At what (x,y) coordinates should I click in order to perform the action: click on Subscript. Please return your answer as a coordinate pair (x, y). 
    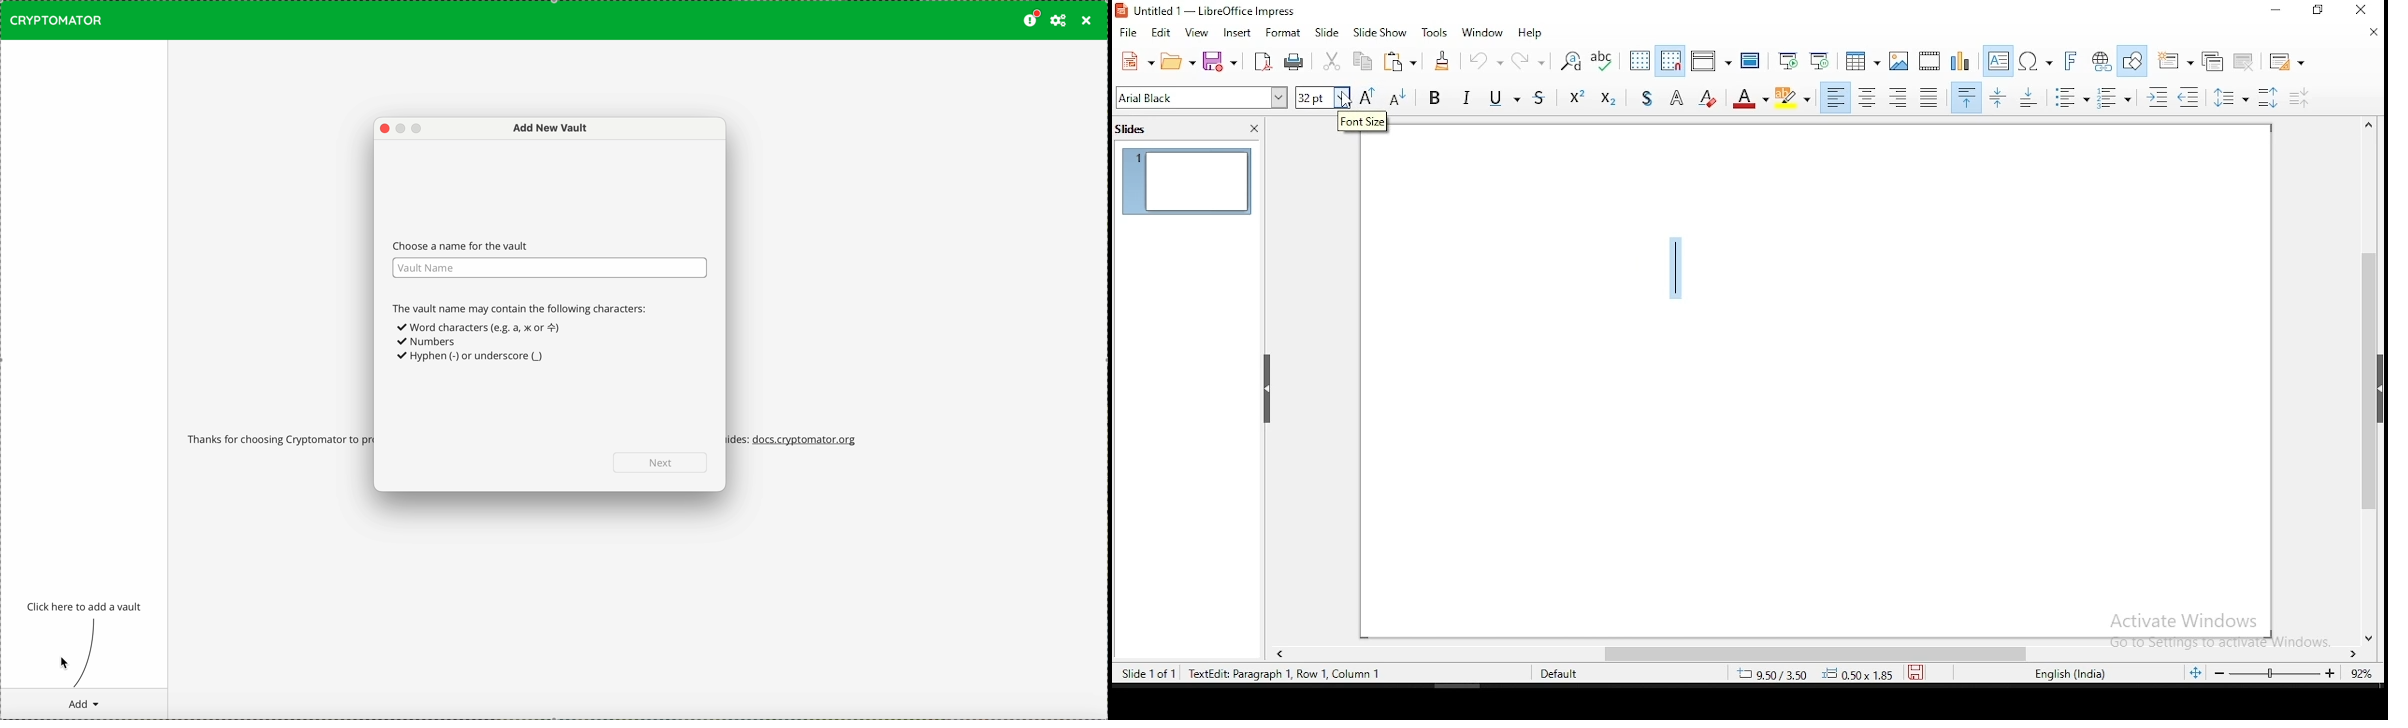
    Looking at the image, I should click on (1607, 96).